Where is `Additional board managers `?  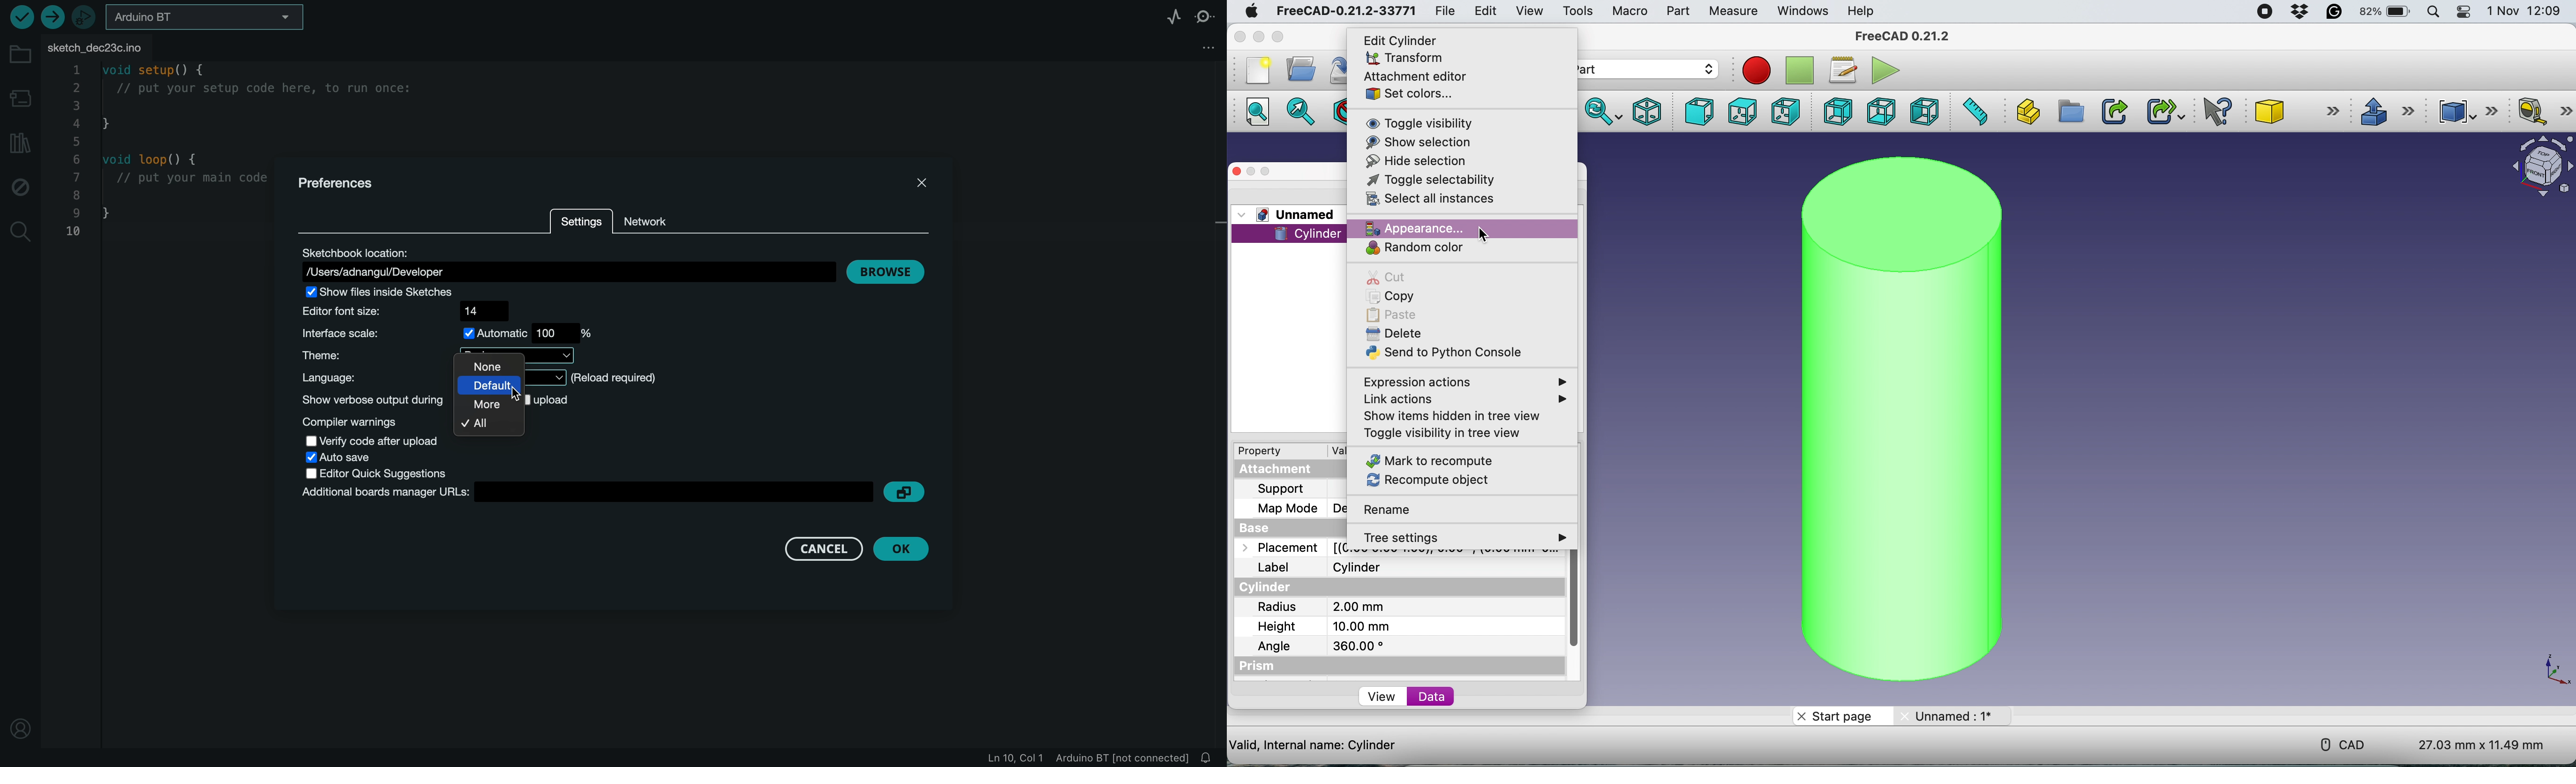
Additional board managers  is located at coordinates (613, 493).